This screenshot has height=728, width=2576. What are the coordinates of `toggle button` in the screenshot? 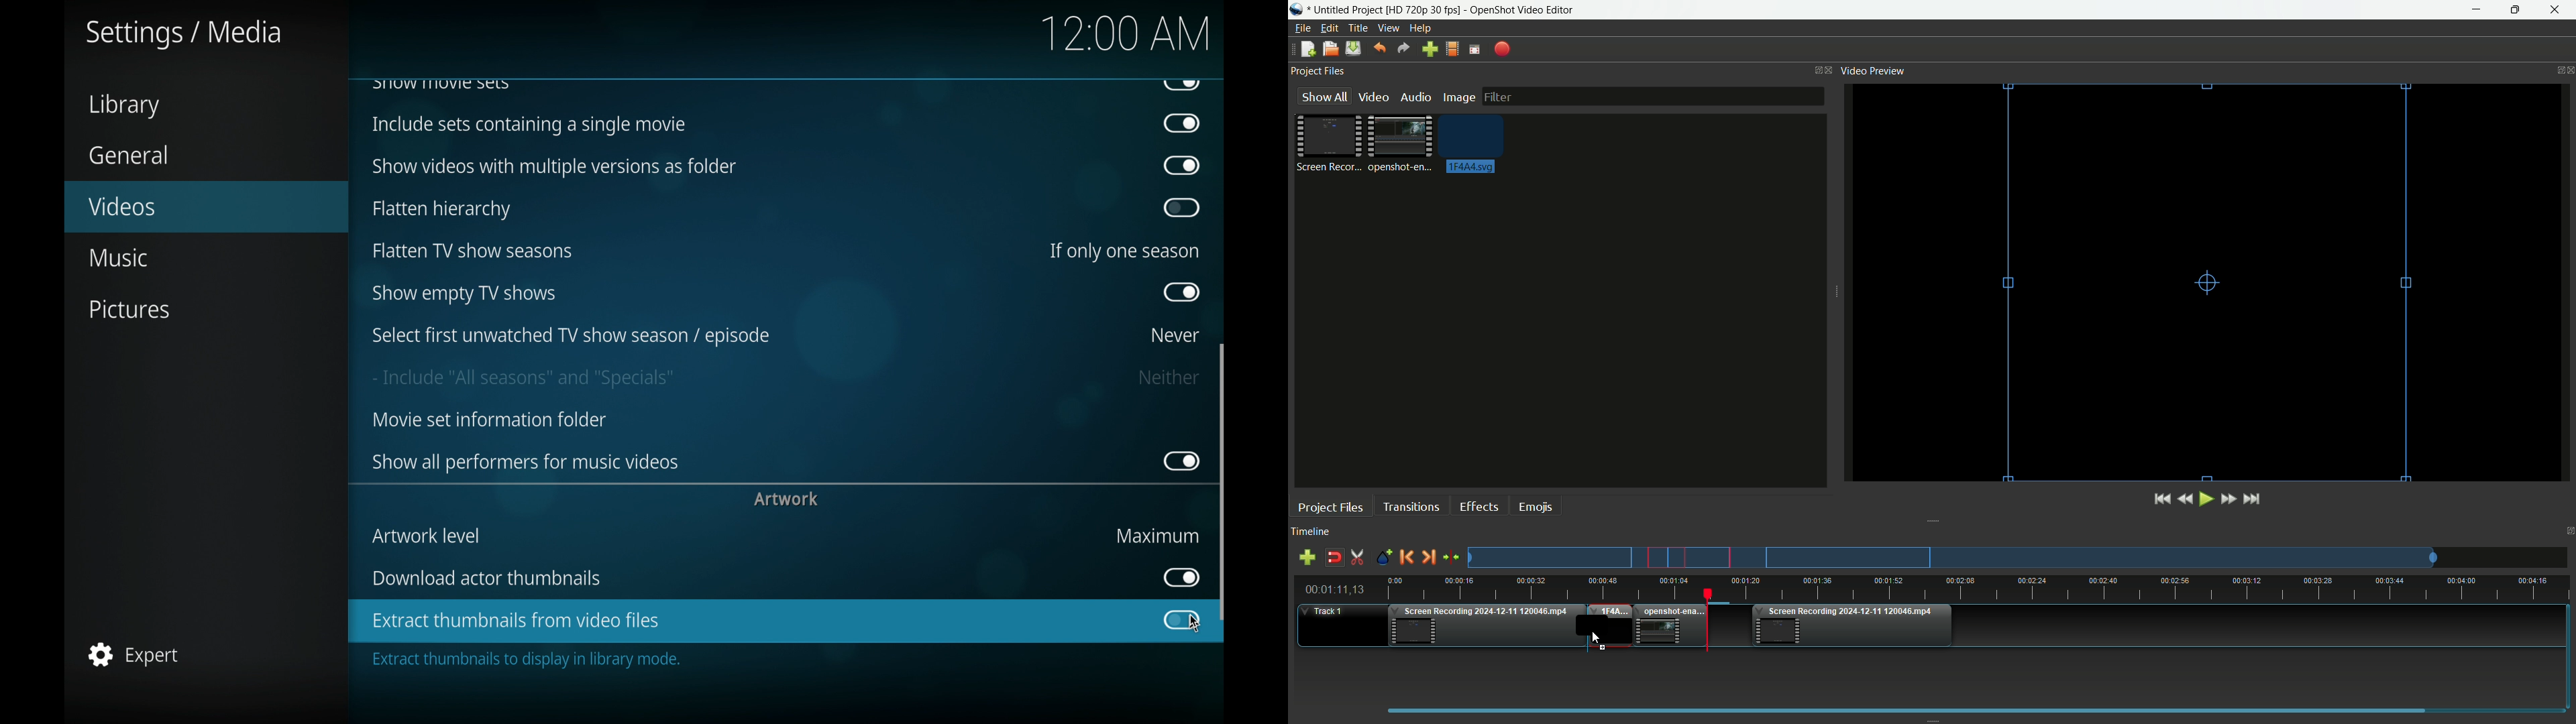 It's located at (1183, 208).